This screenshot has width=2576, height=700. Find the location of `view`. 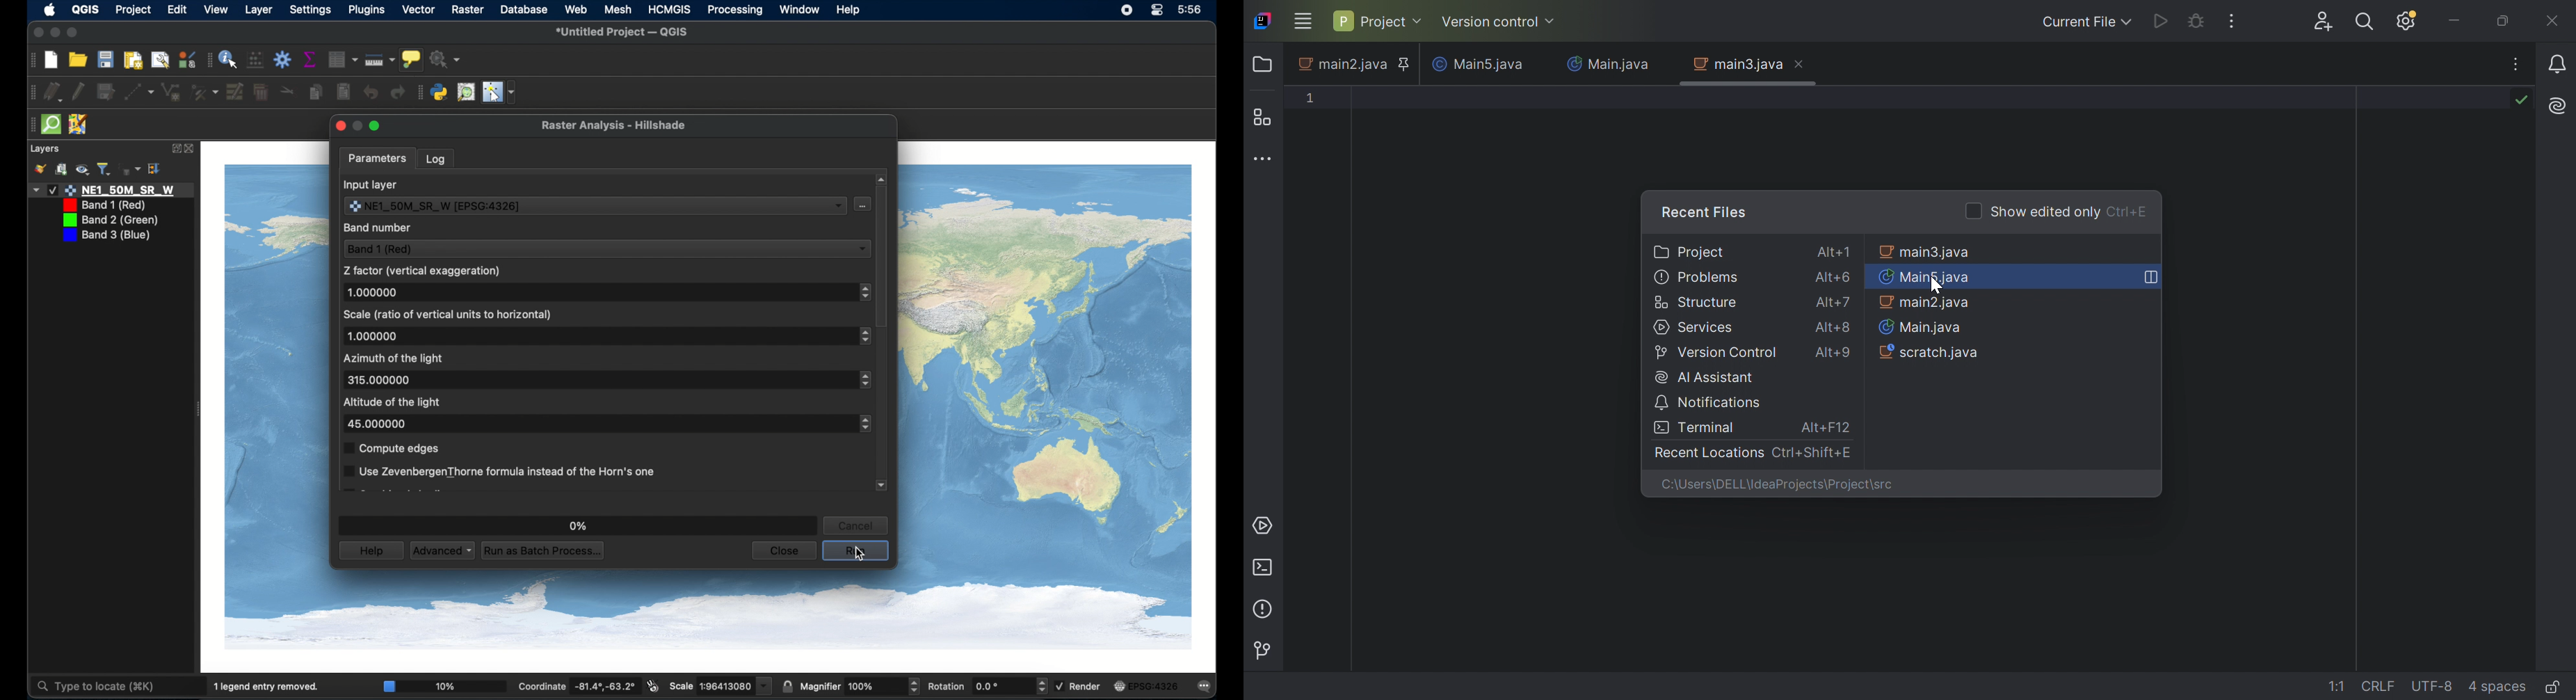

view is located at coordinates (218, 10).